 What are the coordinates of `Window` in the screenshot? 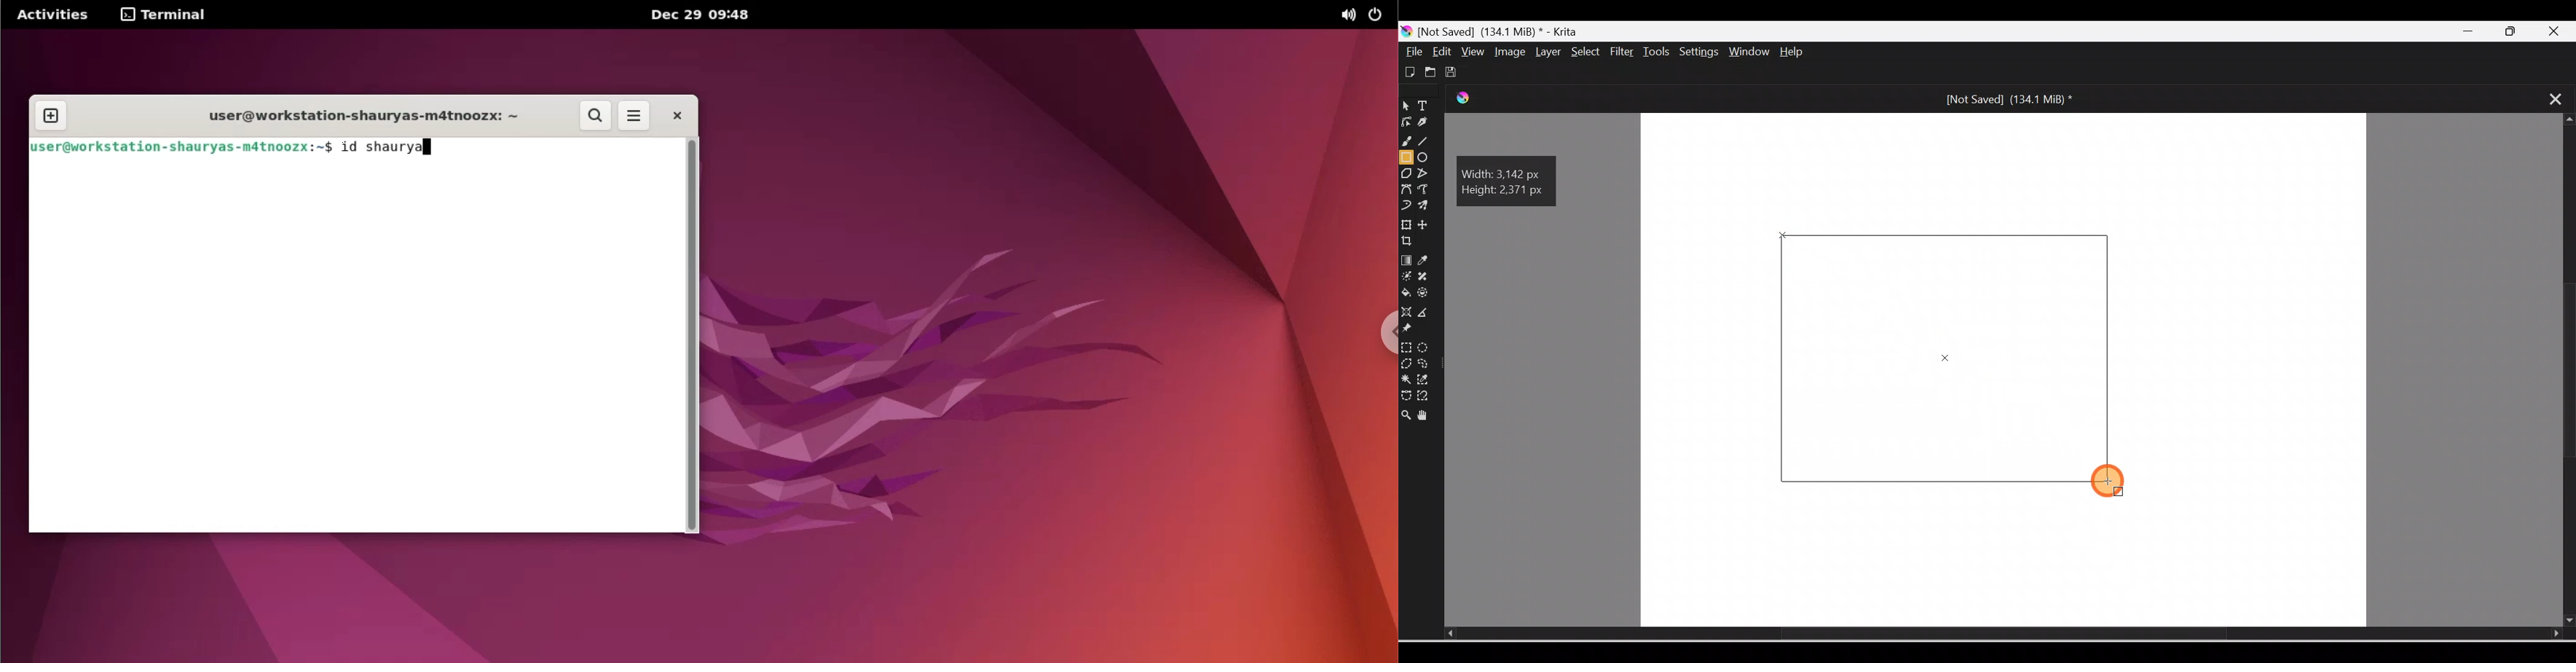 It's located at (1751, 53).